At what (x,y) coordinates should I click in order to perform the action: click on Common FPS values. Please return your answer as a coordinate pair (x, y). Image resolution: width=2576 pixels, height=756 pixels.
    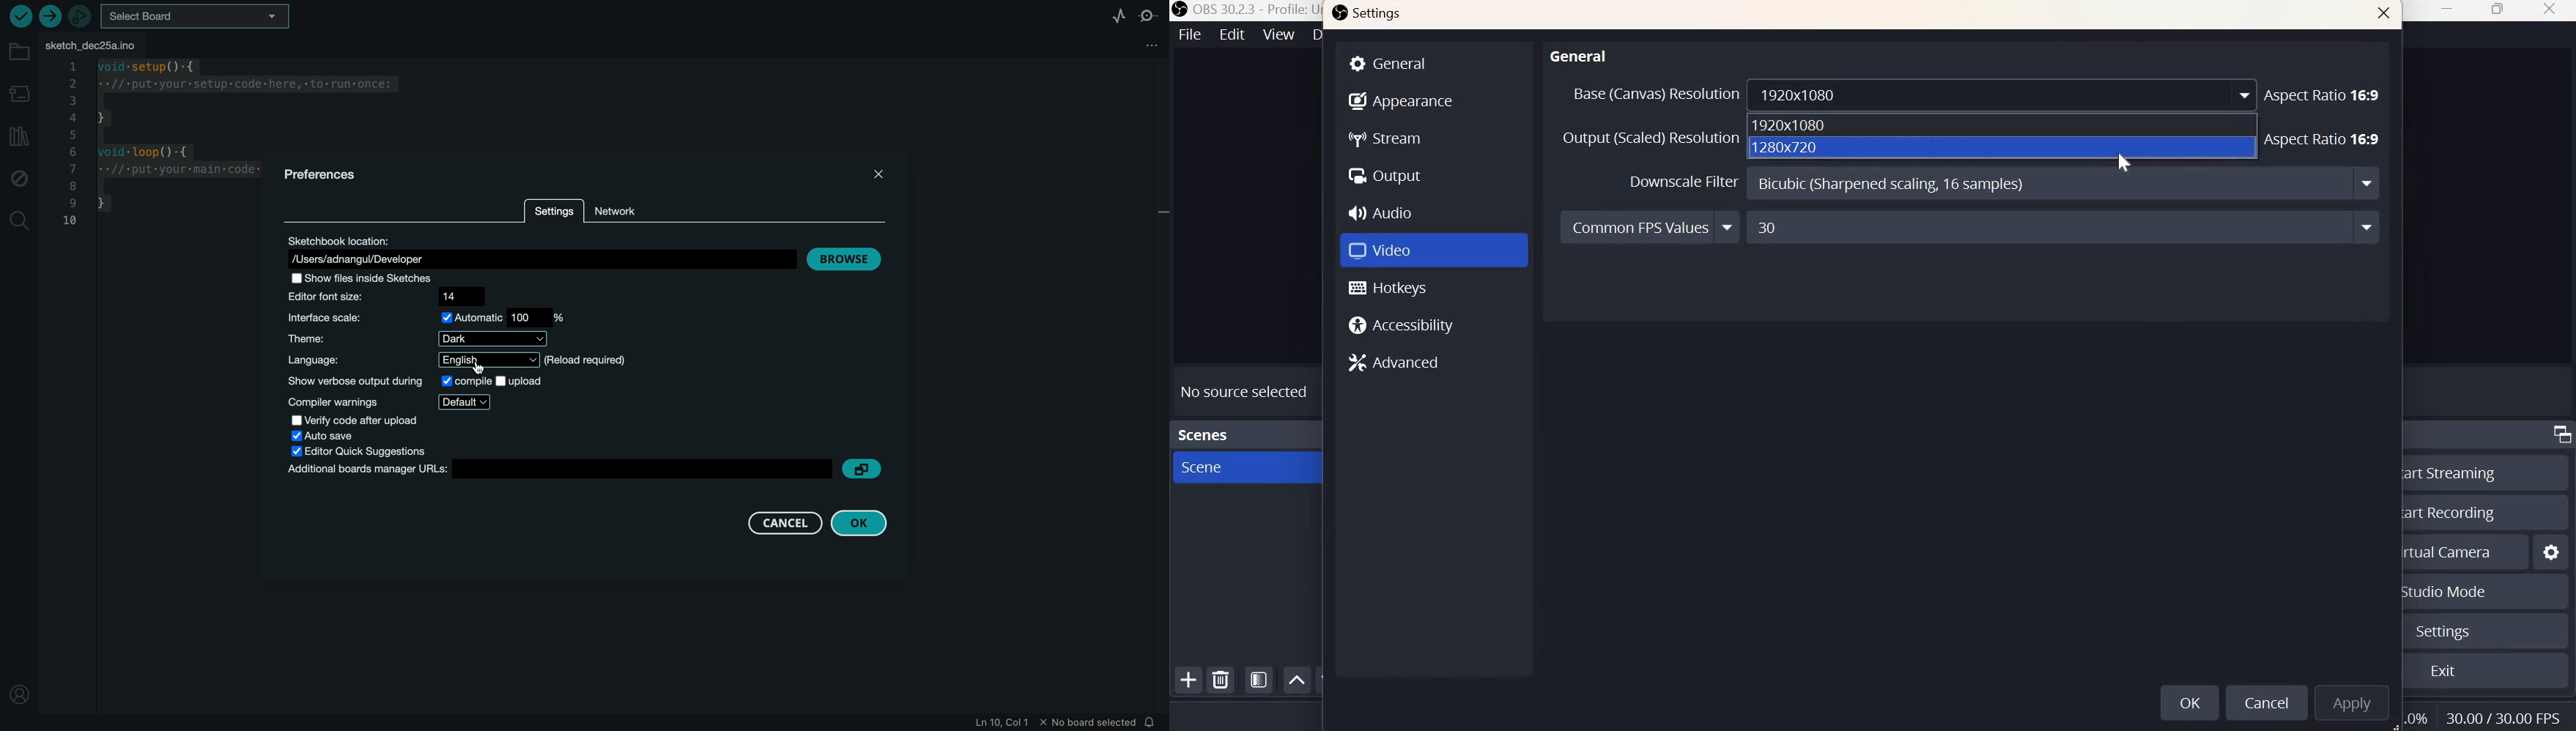
    Looking at the image, I should click on (1651, 228).